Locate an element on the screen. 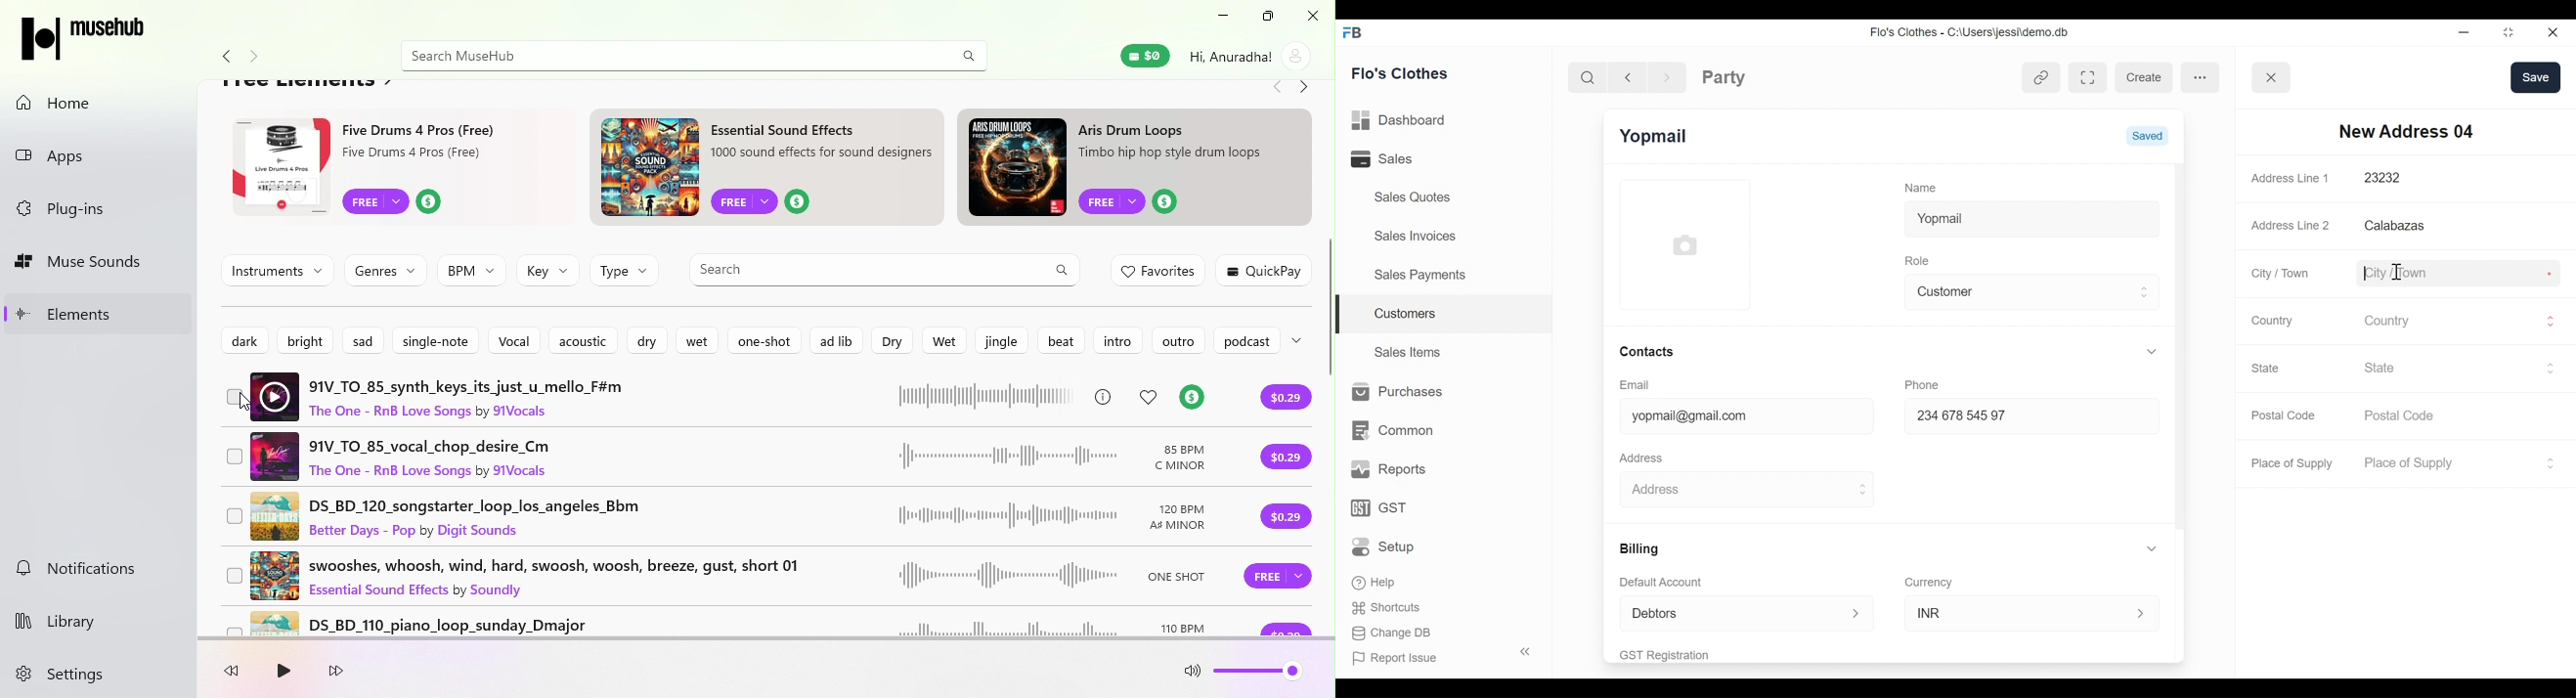 Image resolution: width=2576 pixels, height=700 pixels. Close is located at coordinates (2551, 32).